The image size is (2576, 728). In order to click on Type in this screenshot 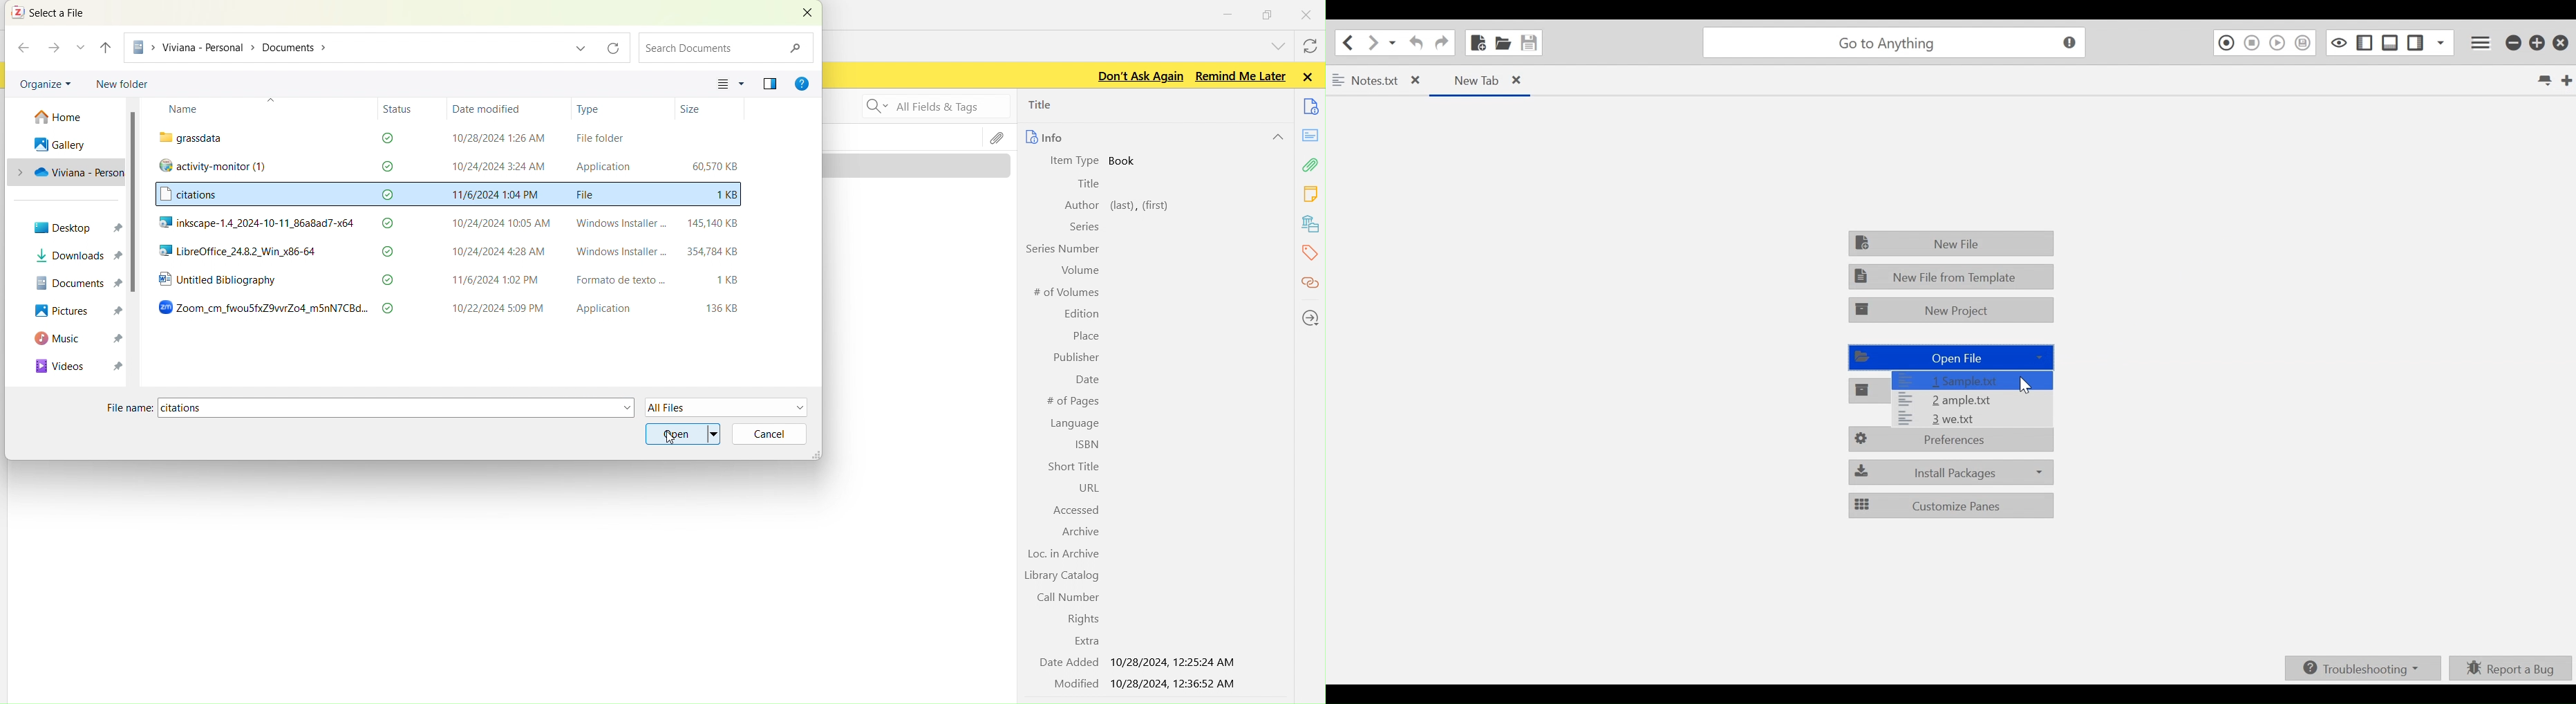, I will do `click(585, 109)`.